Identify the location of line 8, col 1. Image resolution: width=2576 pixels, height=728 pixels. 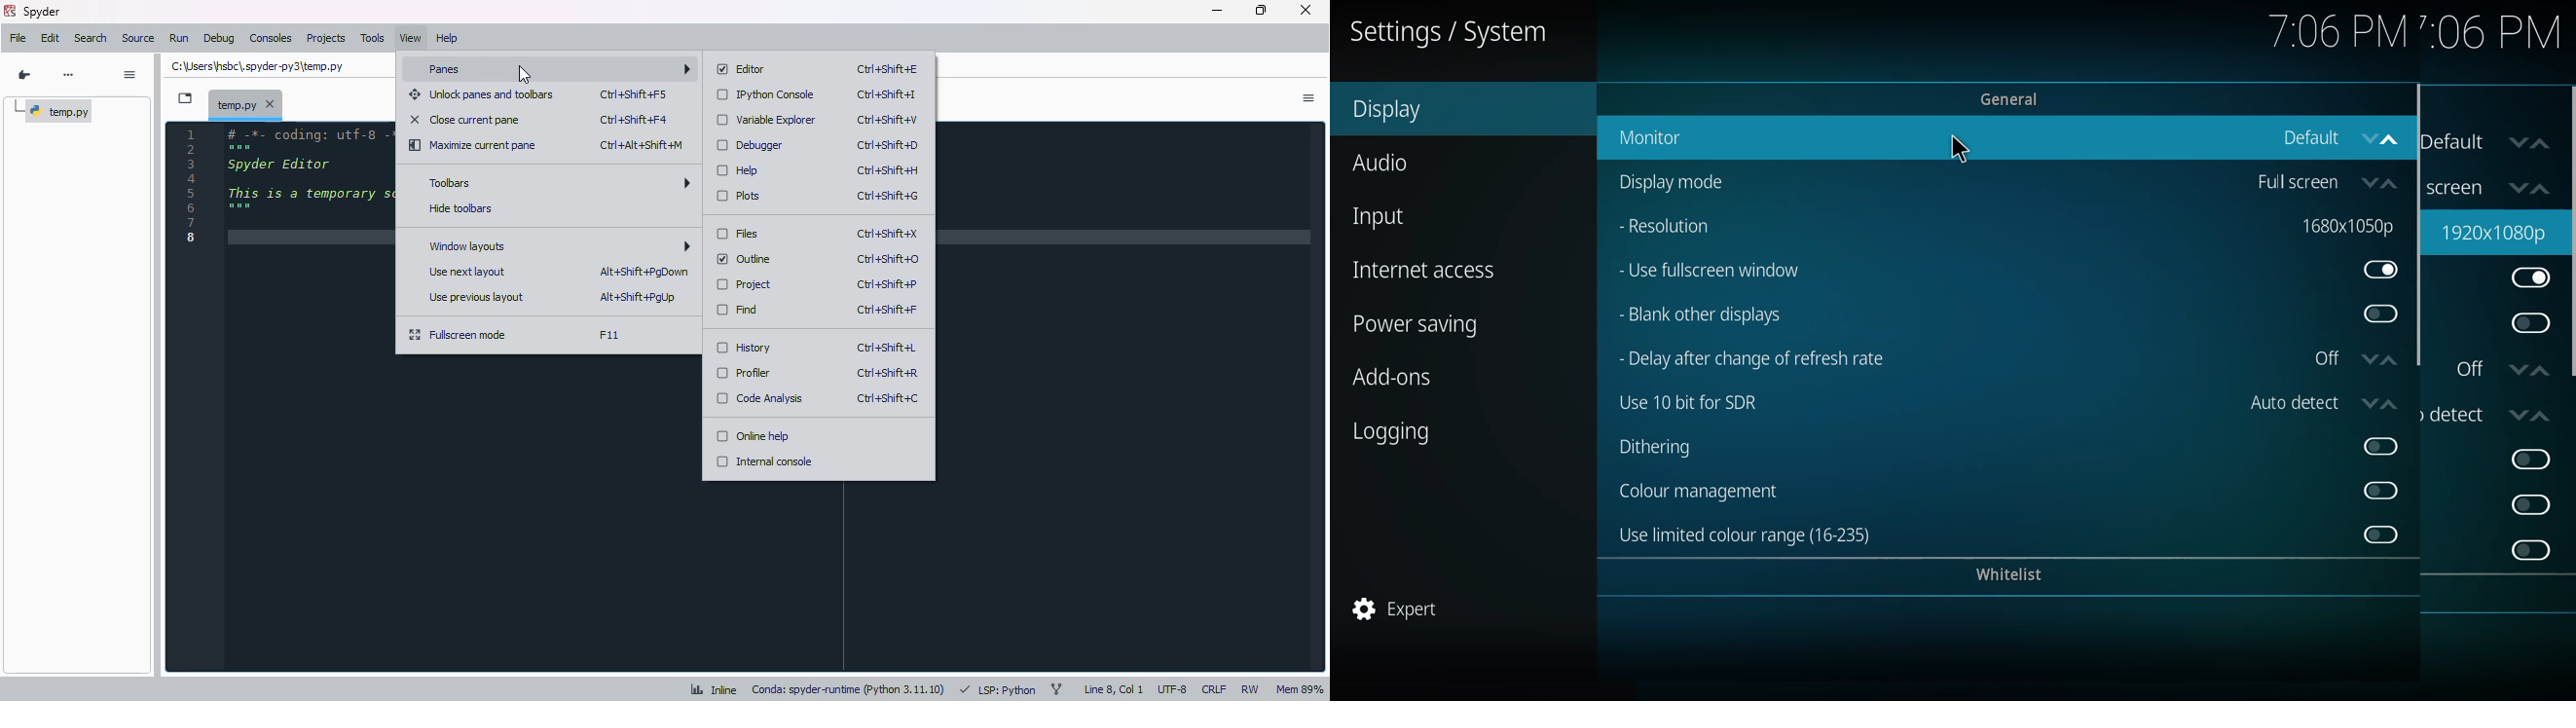
(1114, 688).